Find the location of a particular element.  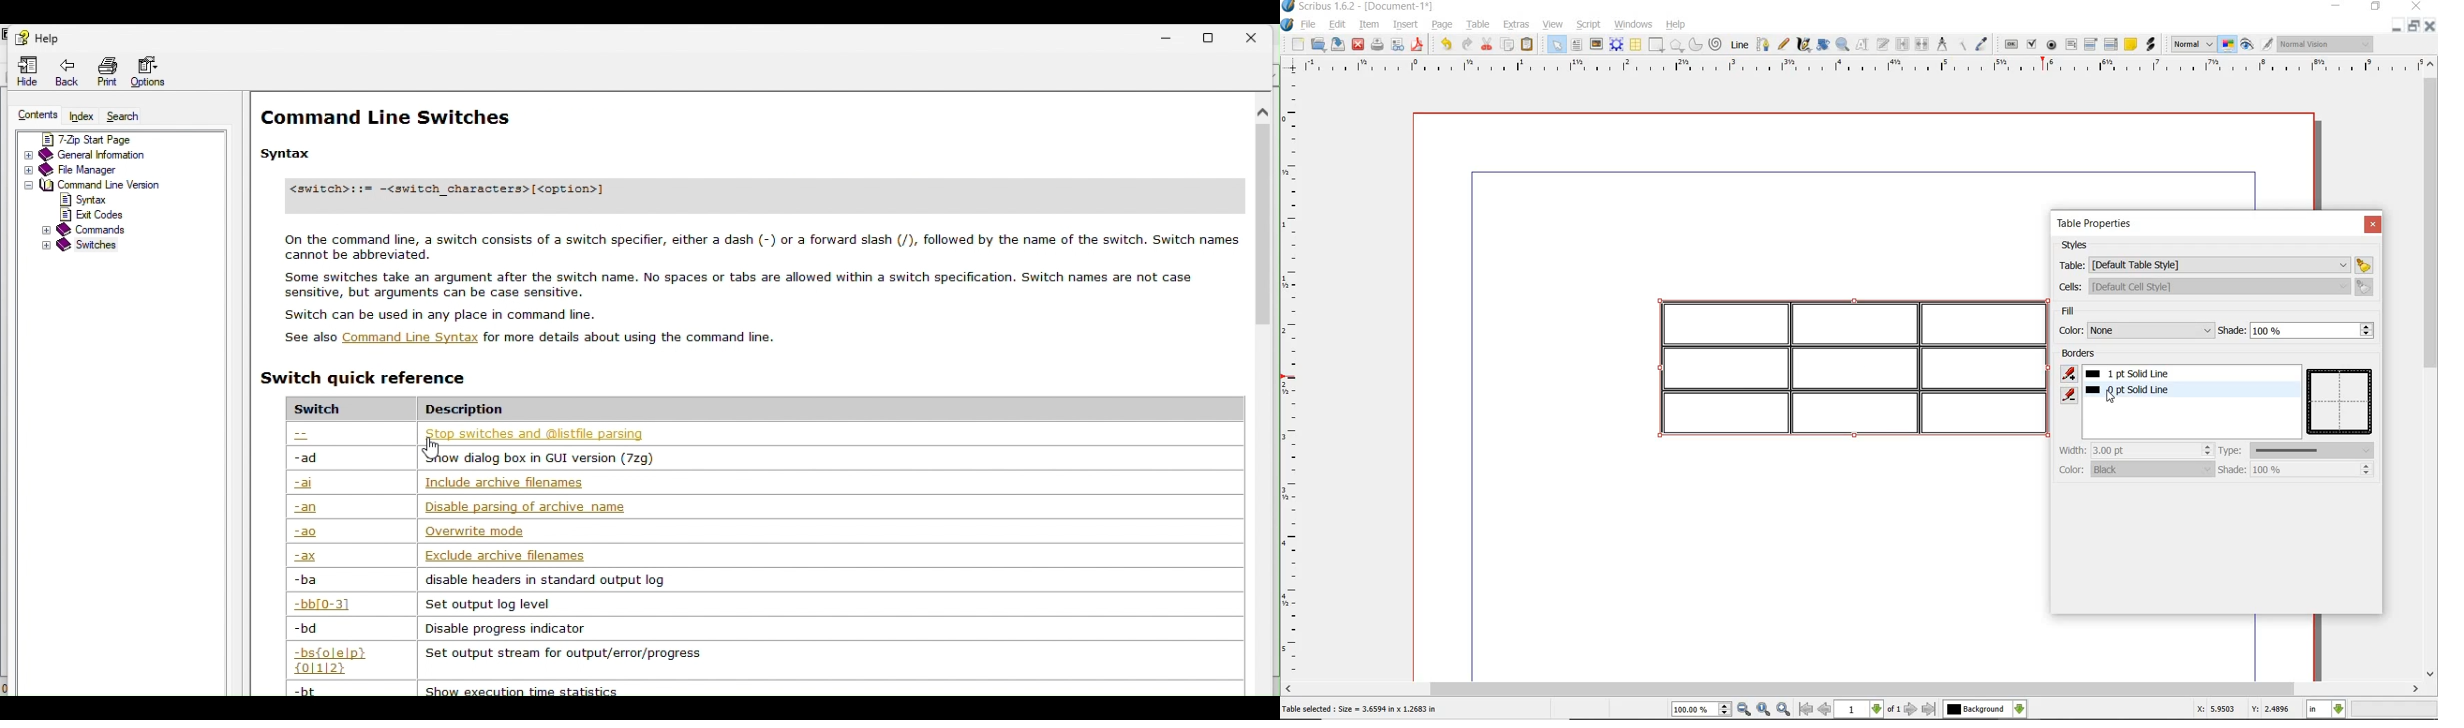

go to next page is located at coordinates (1912, 708).